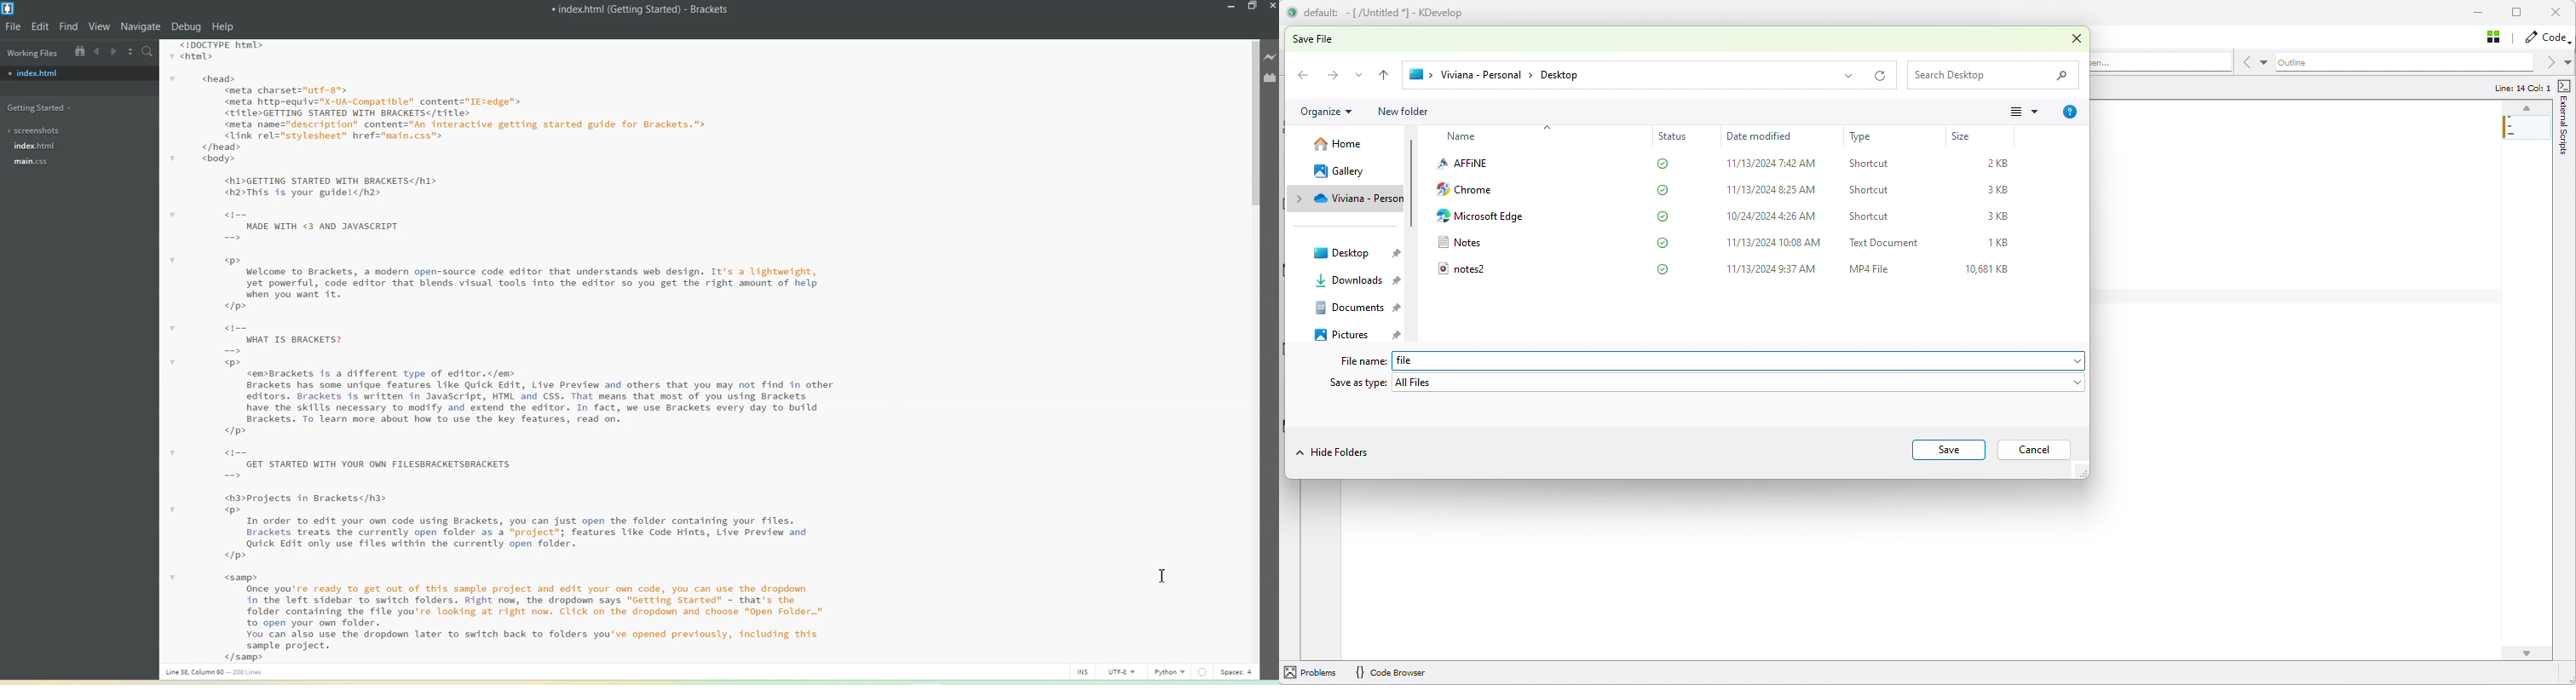 The image size is (2576, 700). What do you see at coordinates (97, 51) in the screenshot?
I see `Navigate Backward` at bounding box center [97, 51].